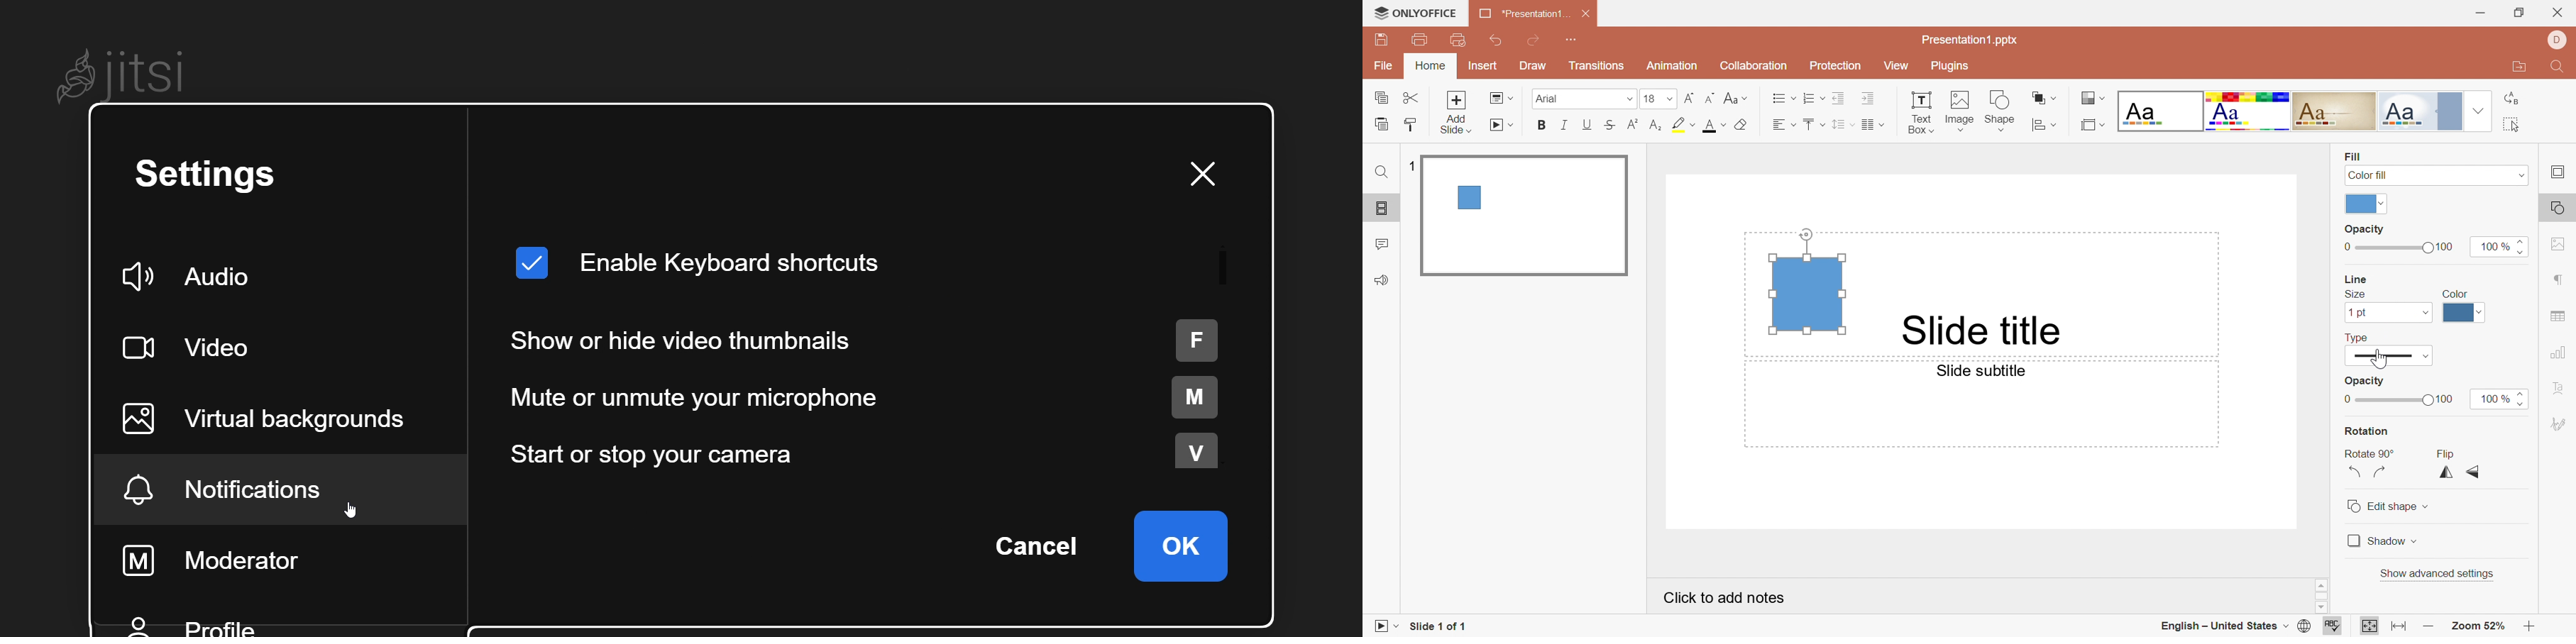  Describe the element at coordinates (2385, 204) in the screenshot. I see `Drop Down` at that location.